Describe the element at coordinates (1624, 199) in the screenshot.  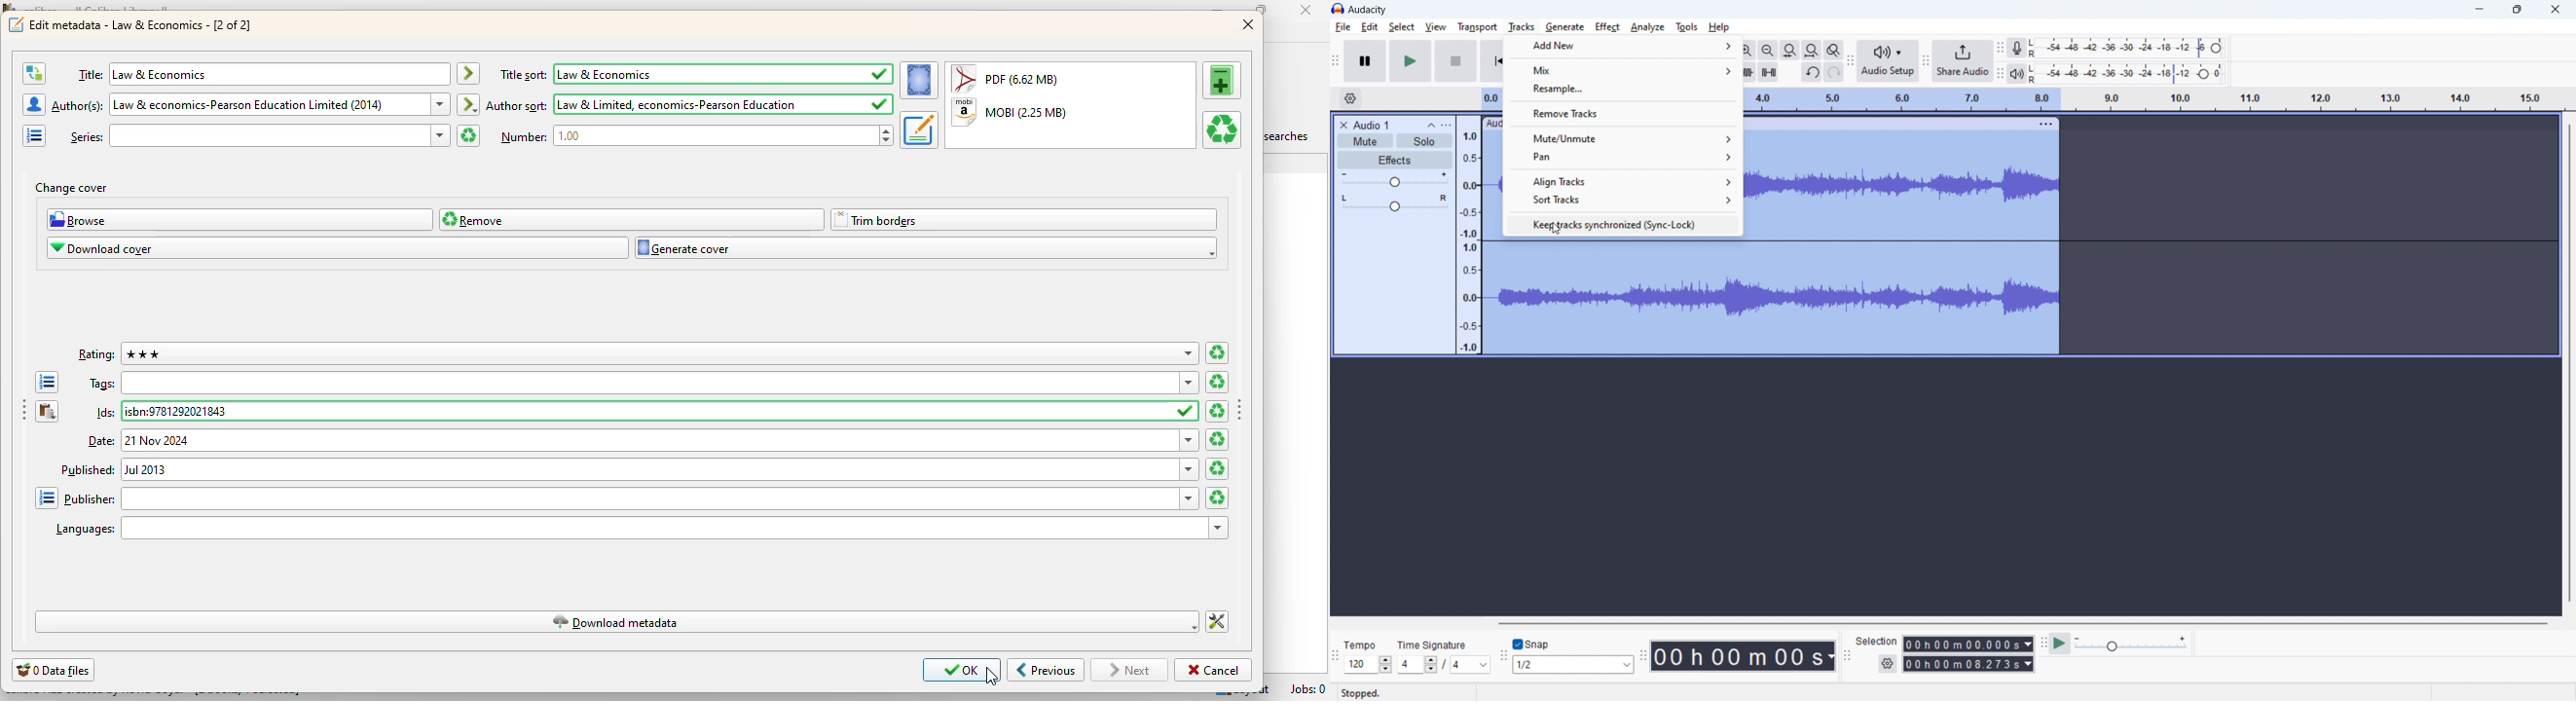
I see `sort tracks` at that location.